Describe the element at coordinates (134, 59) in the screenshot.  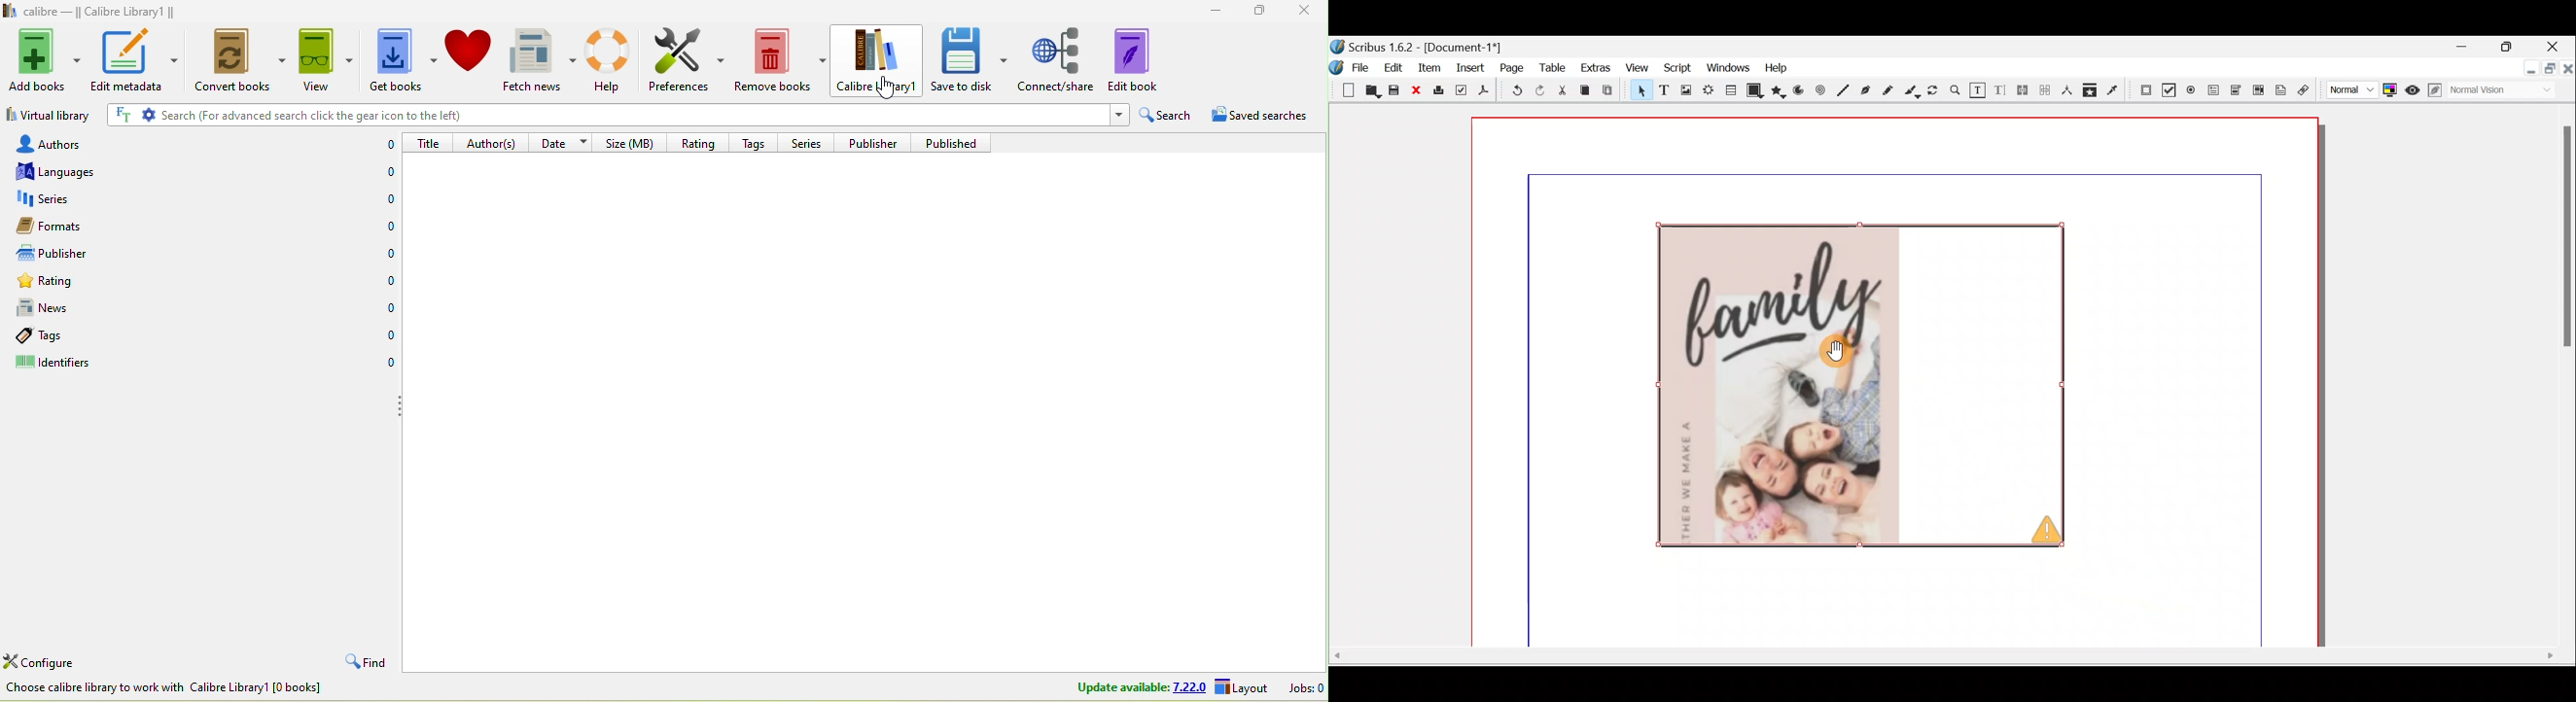
I see `edit metadata` at that location.